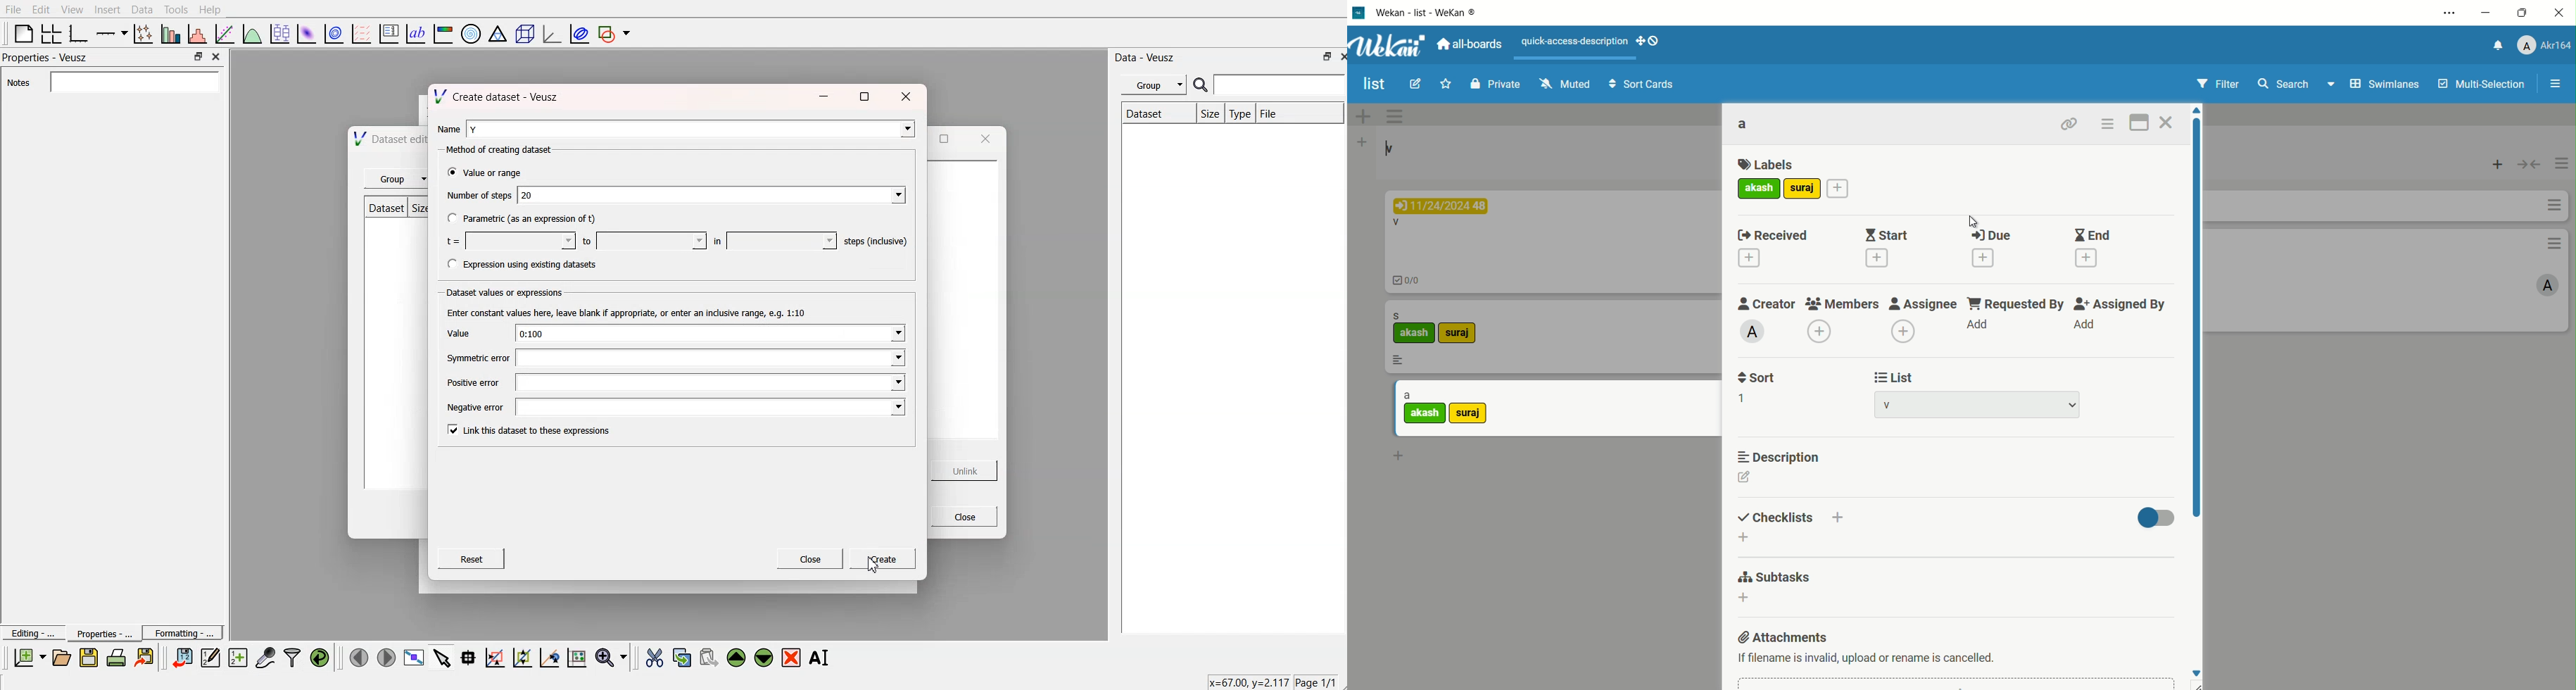 The image size is (2576, 700). I want to click on akash, so click(1415, 332).